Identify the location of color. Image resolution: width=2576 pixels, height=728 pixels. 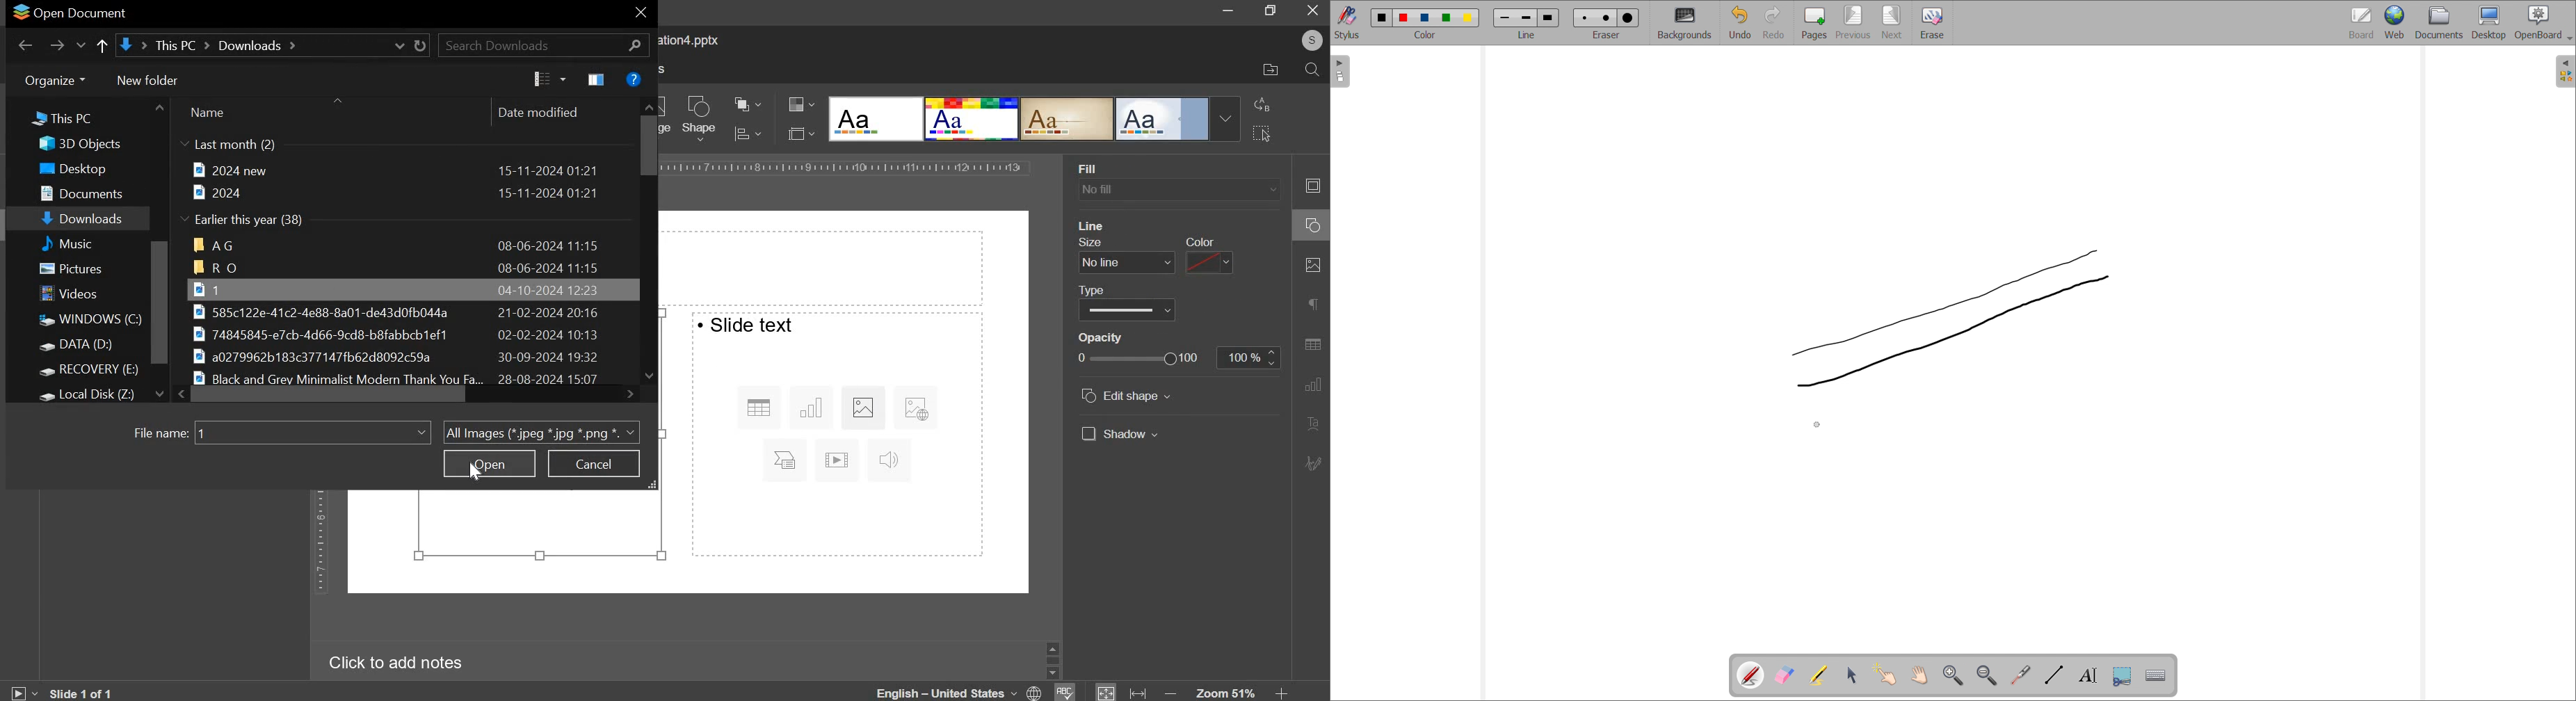
(1467, 18).